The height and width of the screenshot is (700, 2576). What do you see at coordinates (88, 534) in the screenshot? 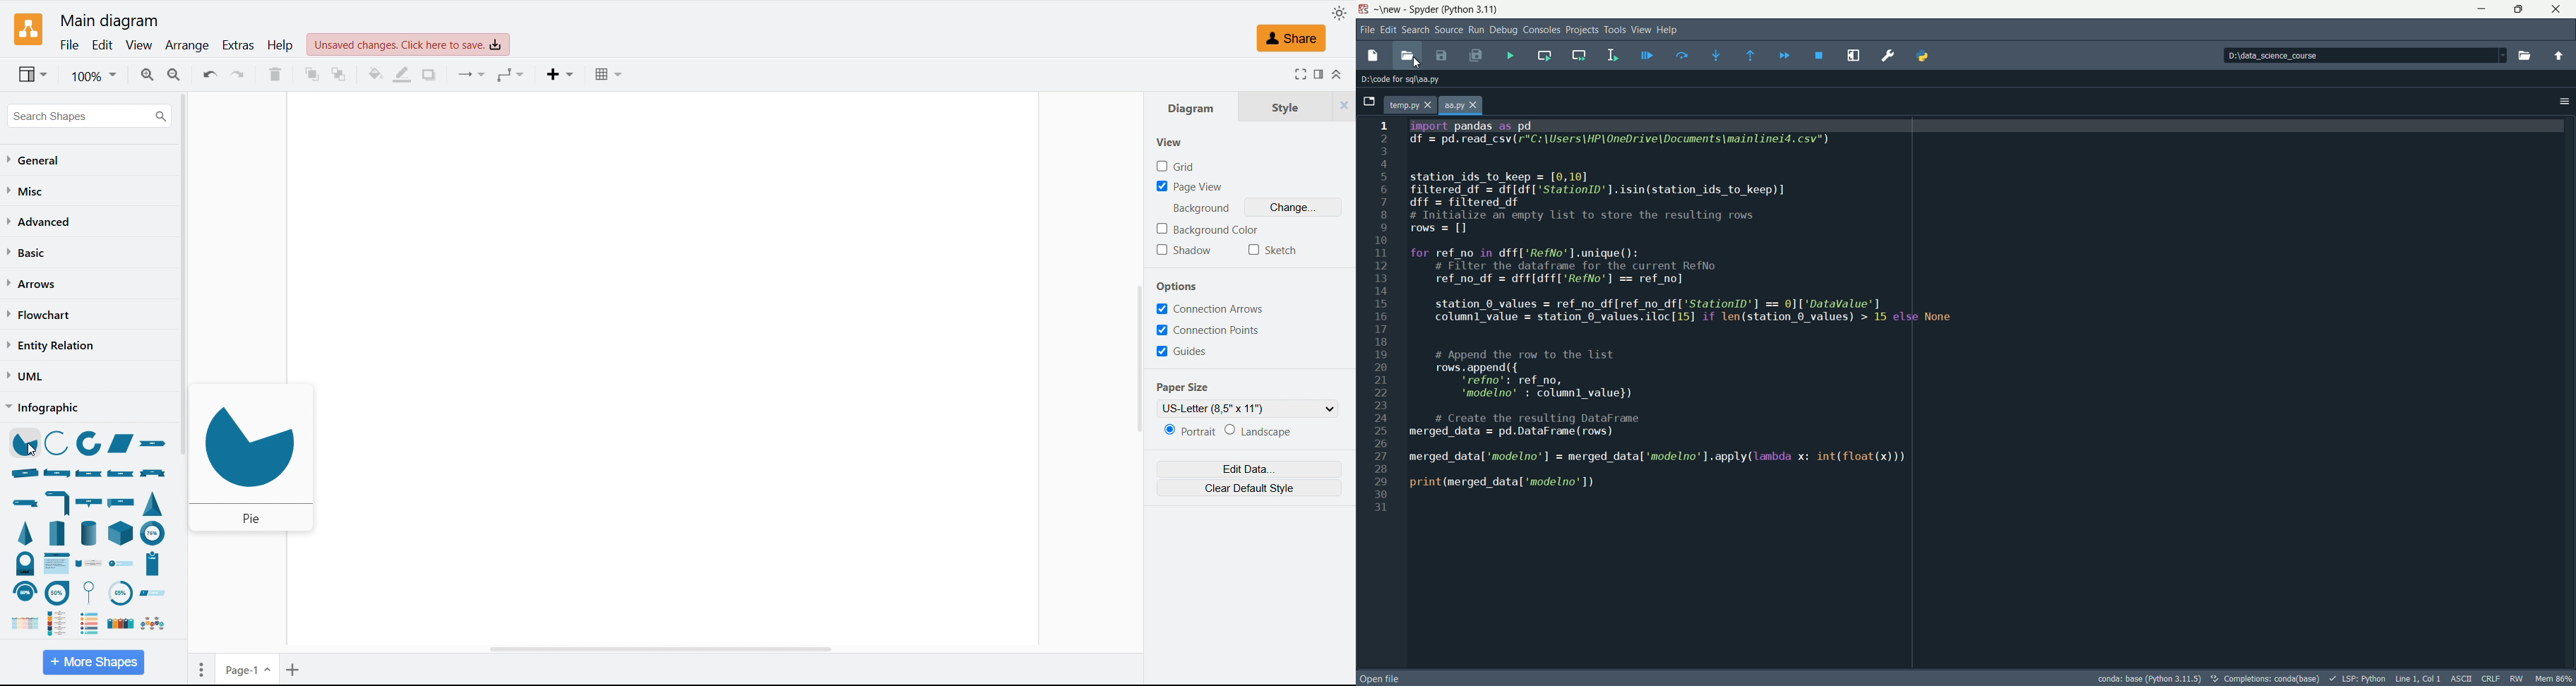
I see `cylinder` at bounding box center [88, 534].